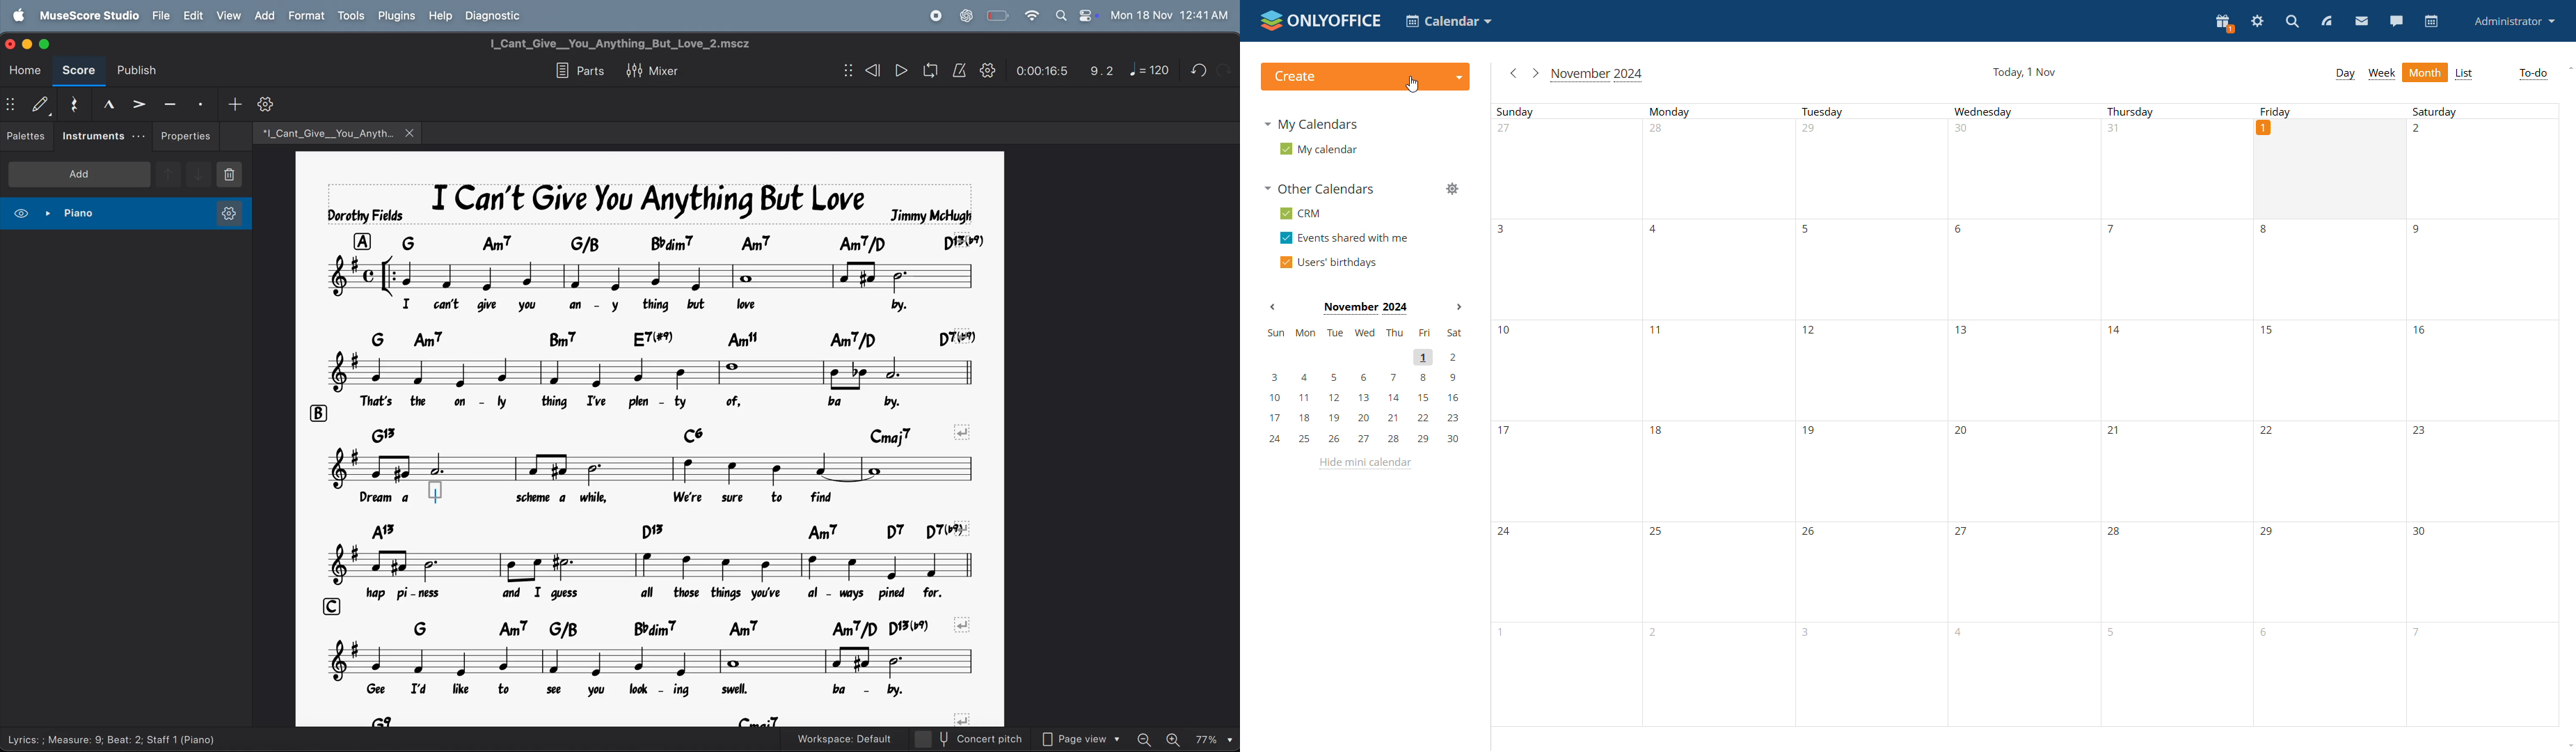 This screenshot has height=756, width=2576. What do you see at coordinates (650, 70) in the screenshot?
I see `mixer ` at bounding box center [650, 70].